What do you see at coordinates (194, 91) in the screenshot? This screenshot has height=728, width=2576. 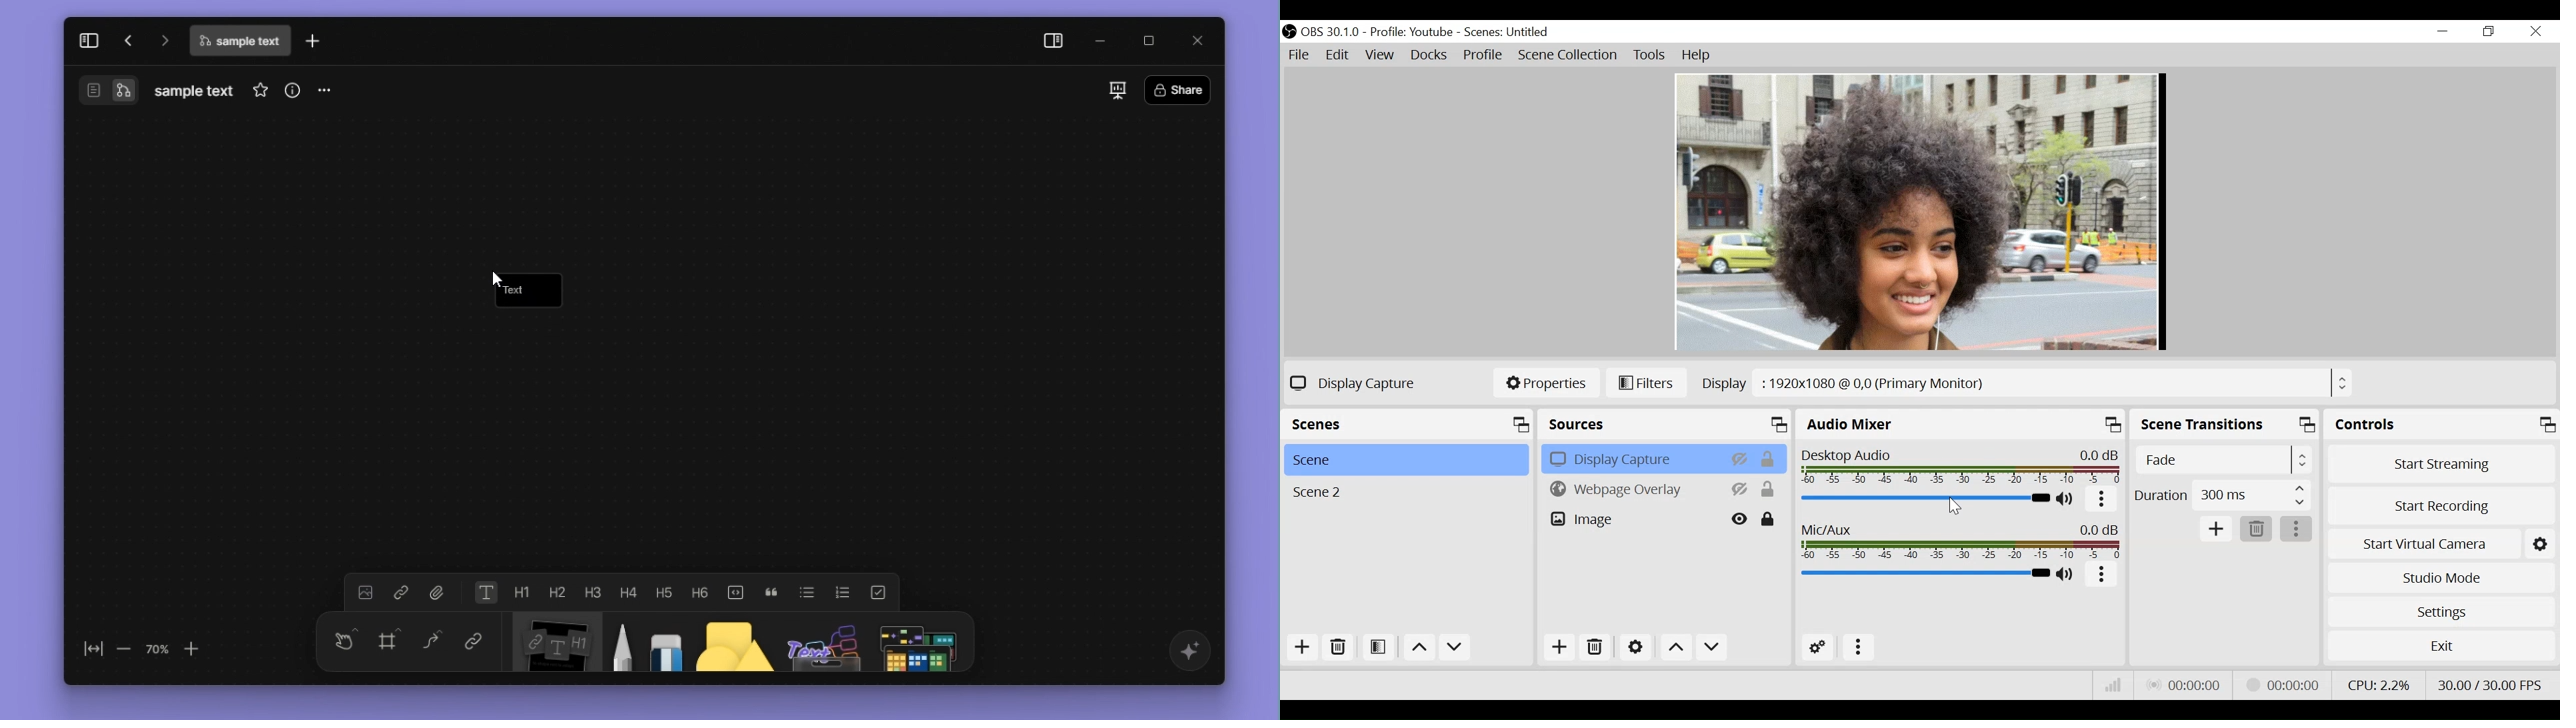 I see `file name` at bounding box center [194, 91].